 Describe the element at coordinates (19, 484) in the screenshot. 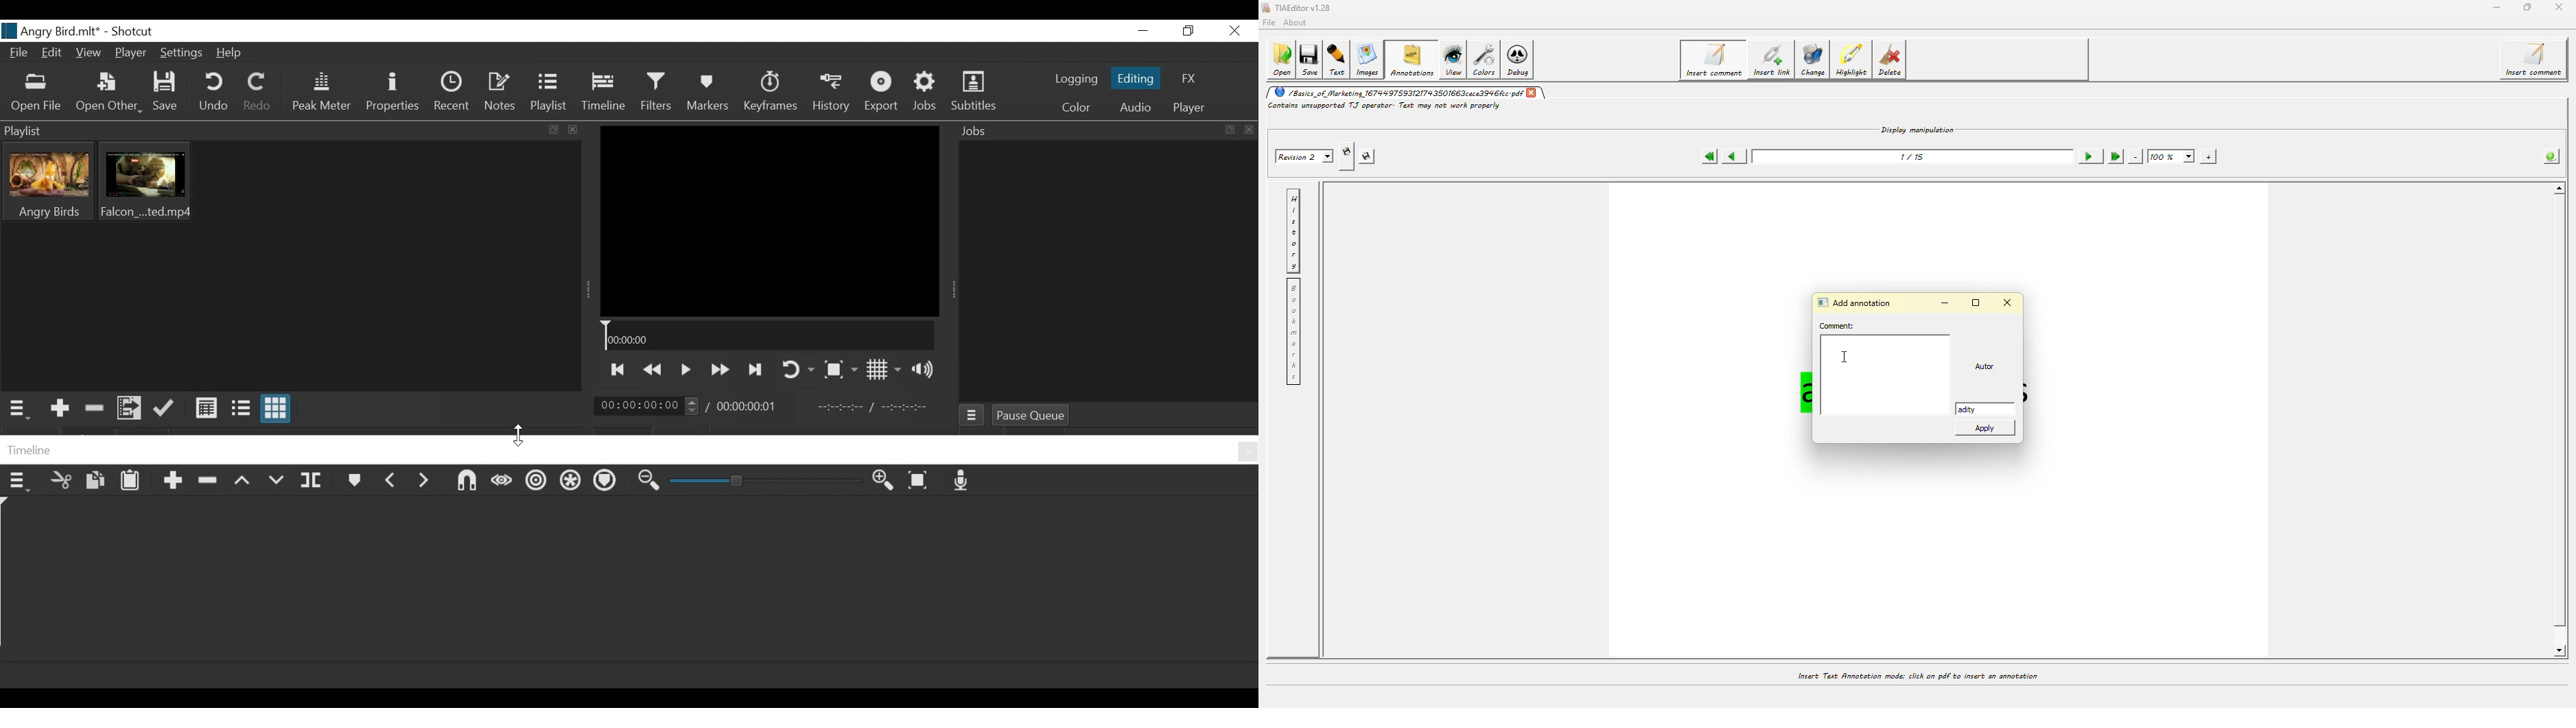

I see `Timeline menu` at that location.